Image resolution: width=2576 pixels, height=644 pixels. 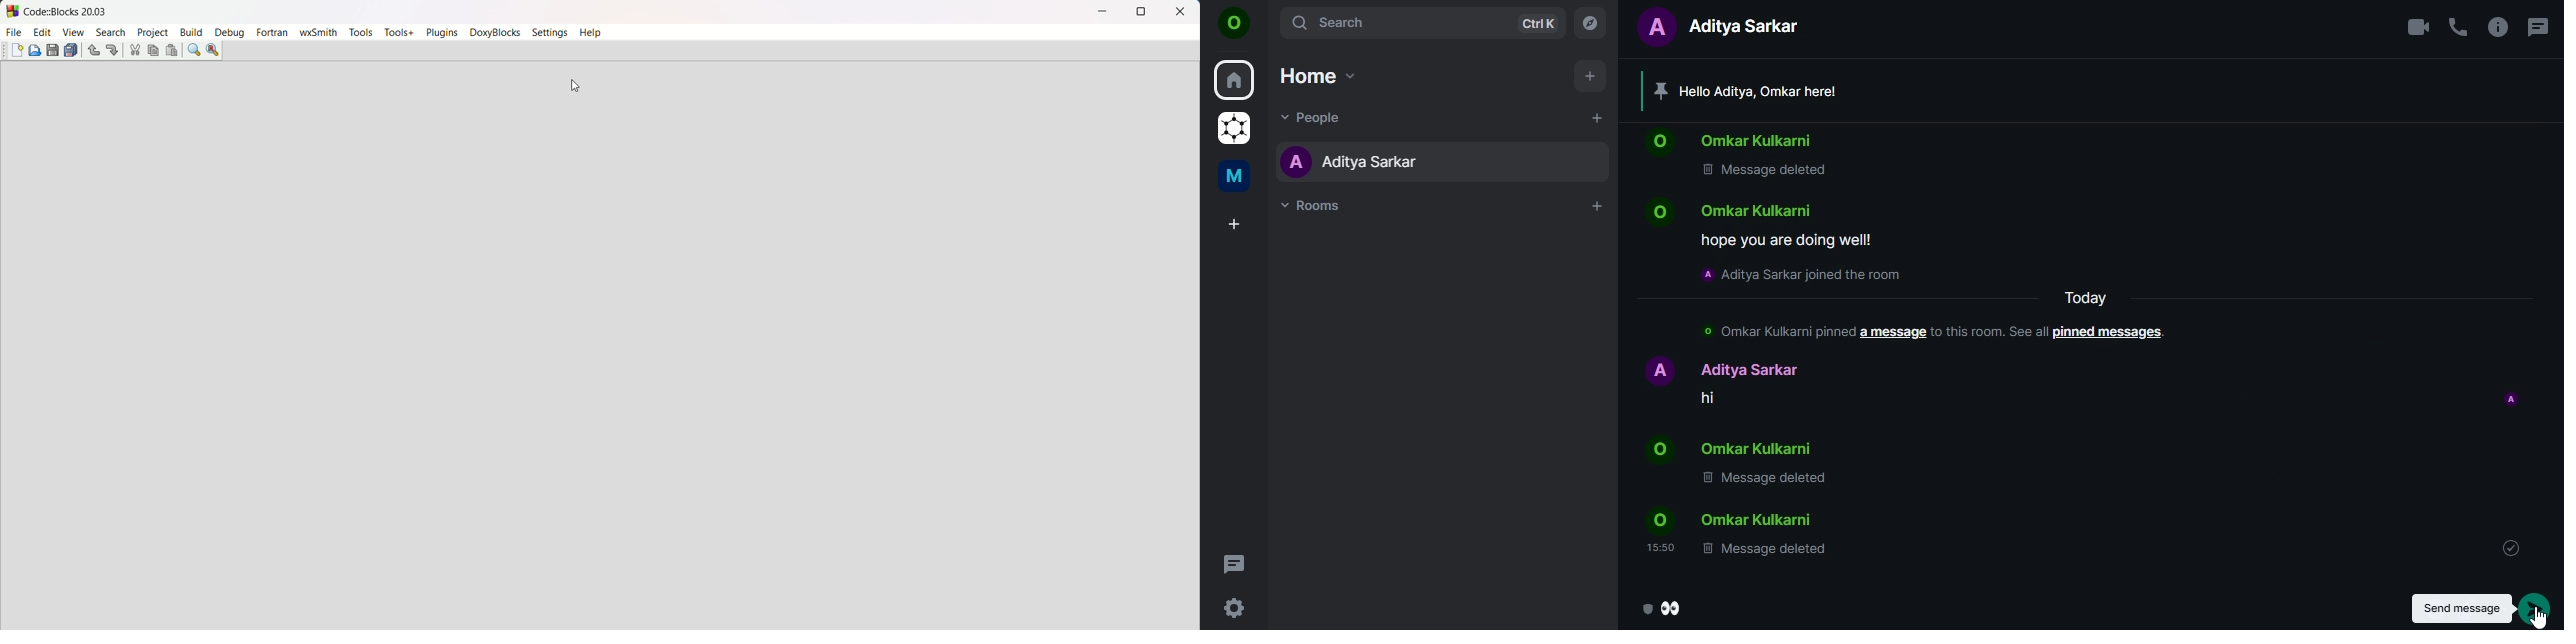 I want to click on room info, so click(x=2498, y=26).